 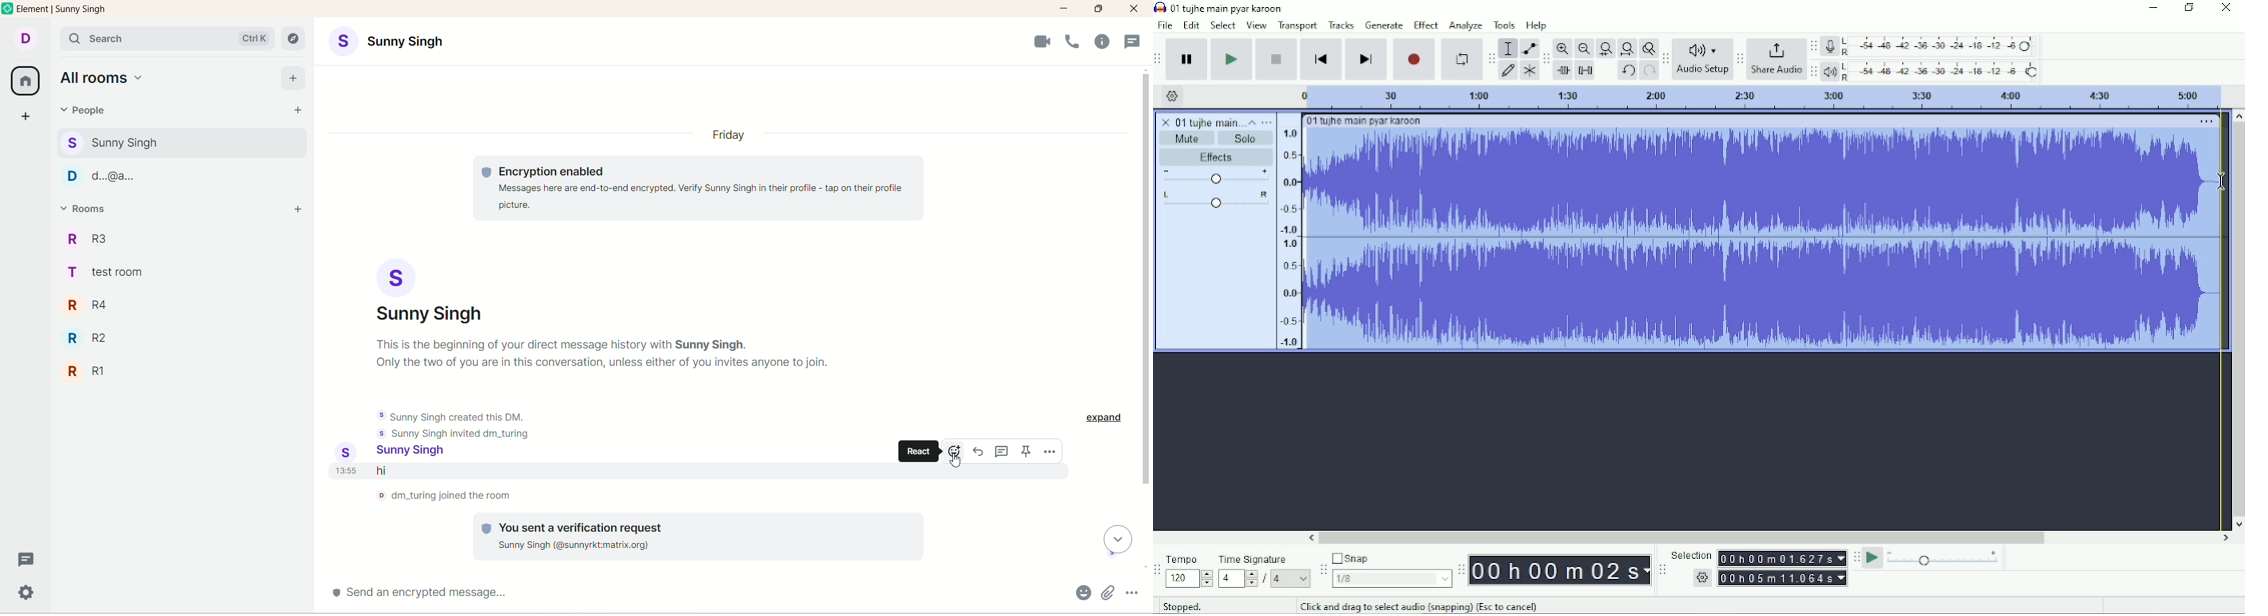 What do you see at coordinates (1649, 71) in the screenshot?
I see `Redo` at bounding box center [1649, 71].